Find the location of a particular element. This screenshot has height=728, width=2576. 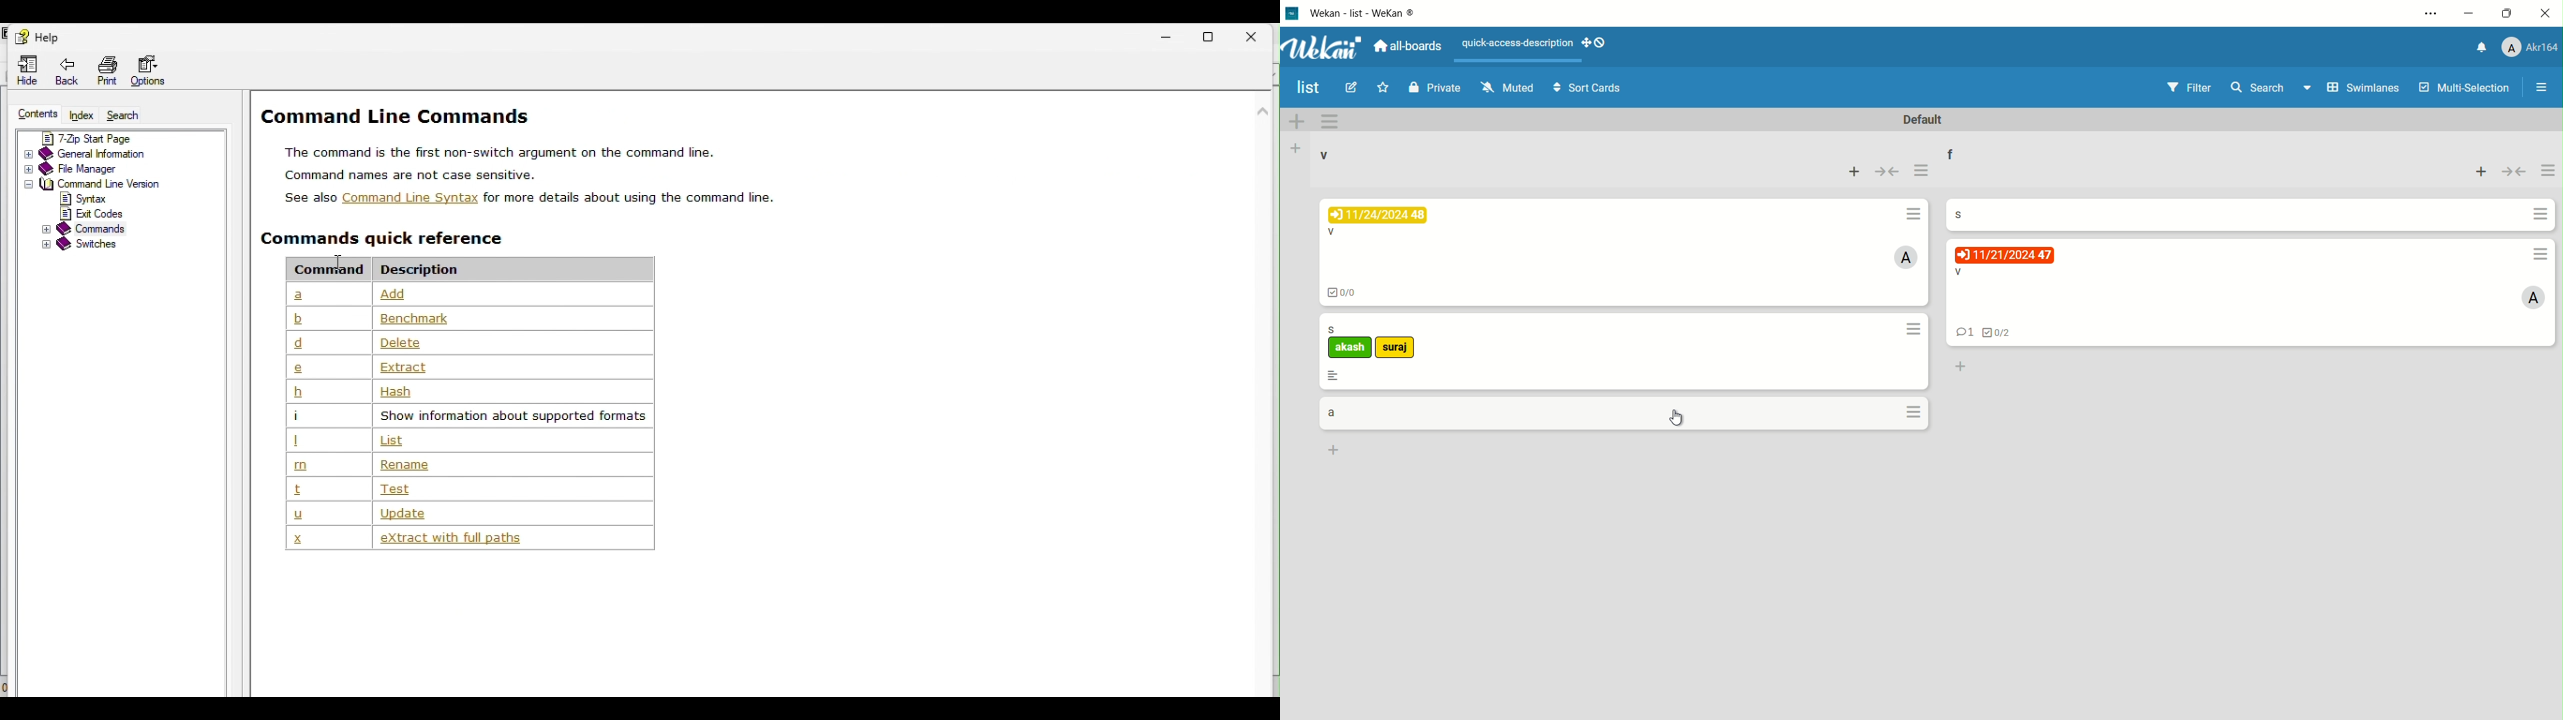

maximize is located at coordinates (2509, 16).